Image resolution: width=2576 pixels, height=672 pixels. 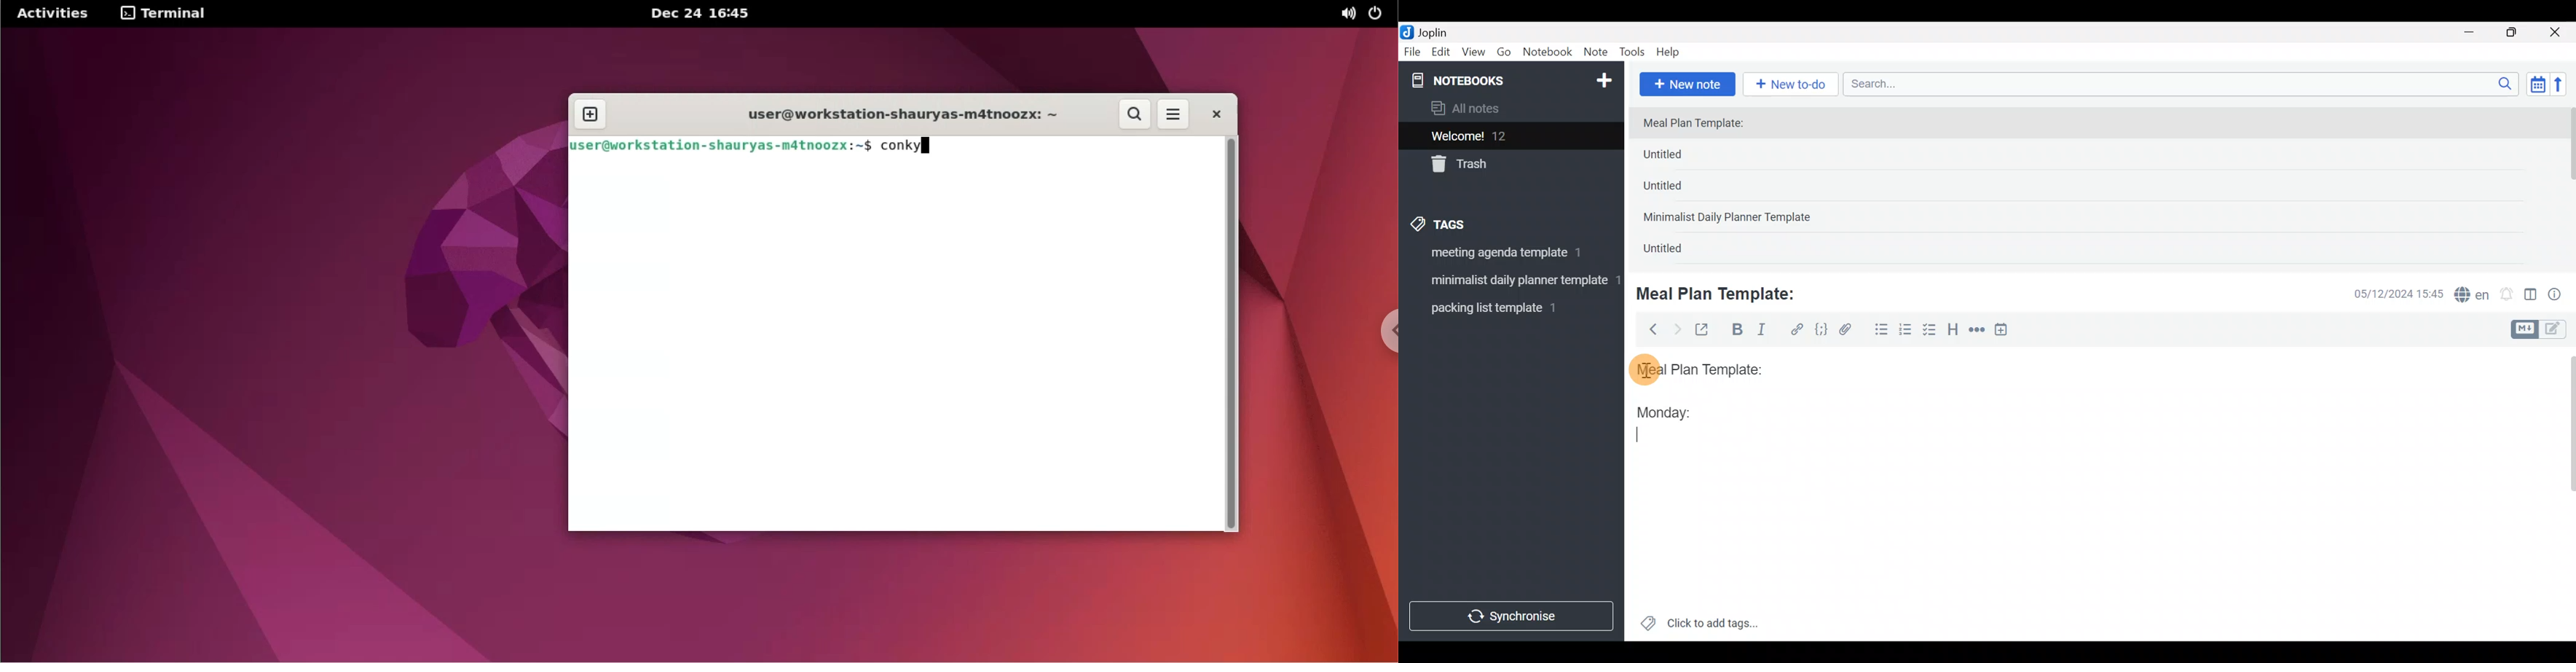 What do you see at coordinates (1513, 616) in the screenshot?
I see `Synchronize` at bounding box center [1513, 616].